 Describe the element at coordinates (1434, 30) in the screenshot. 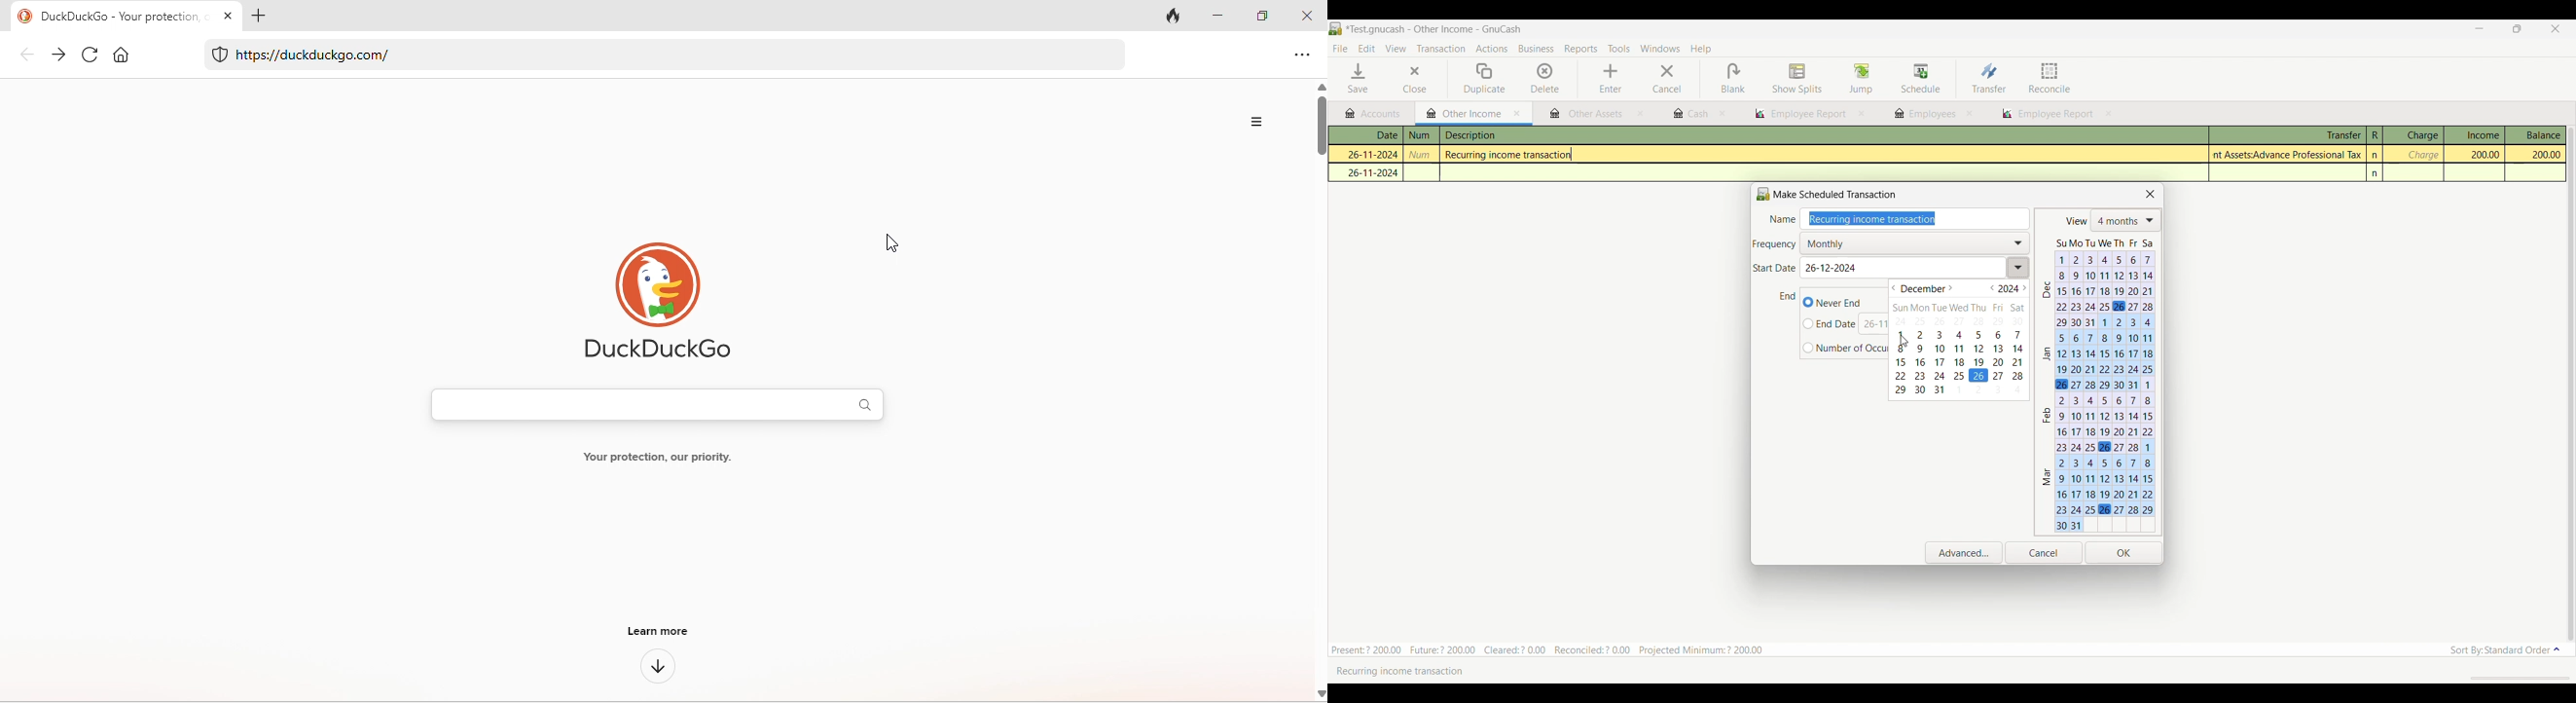

I see `Project and software name ` at that location.